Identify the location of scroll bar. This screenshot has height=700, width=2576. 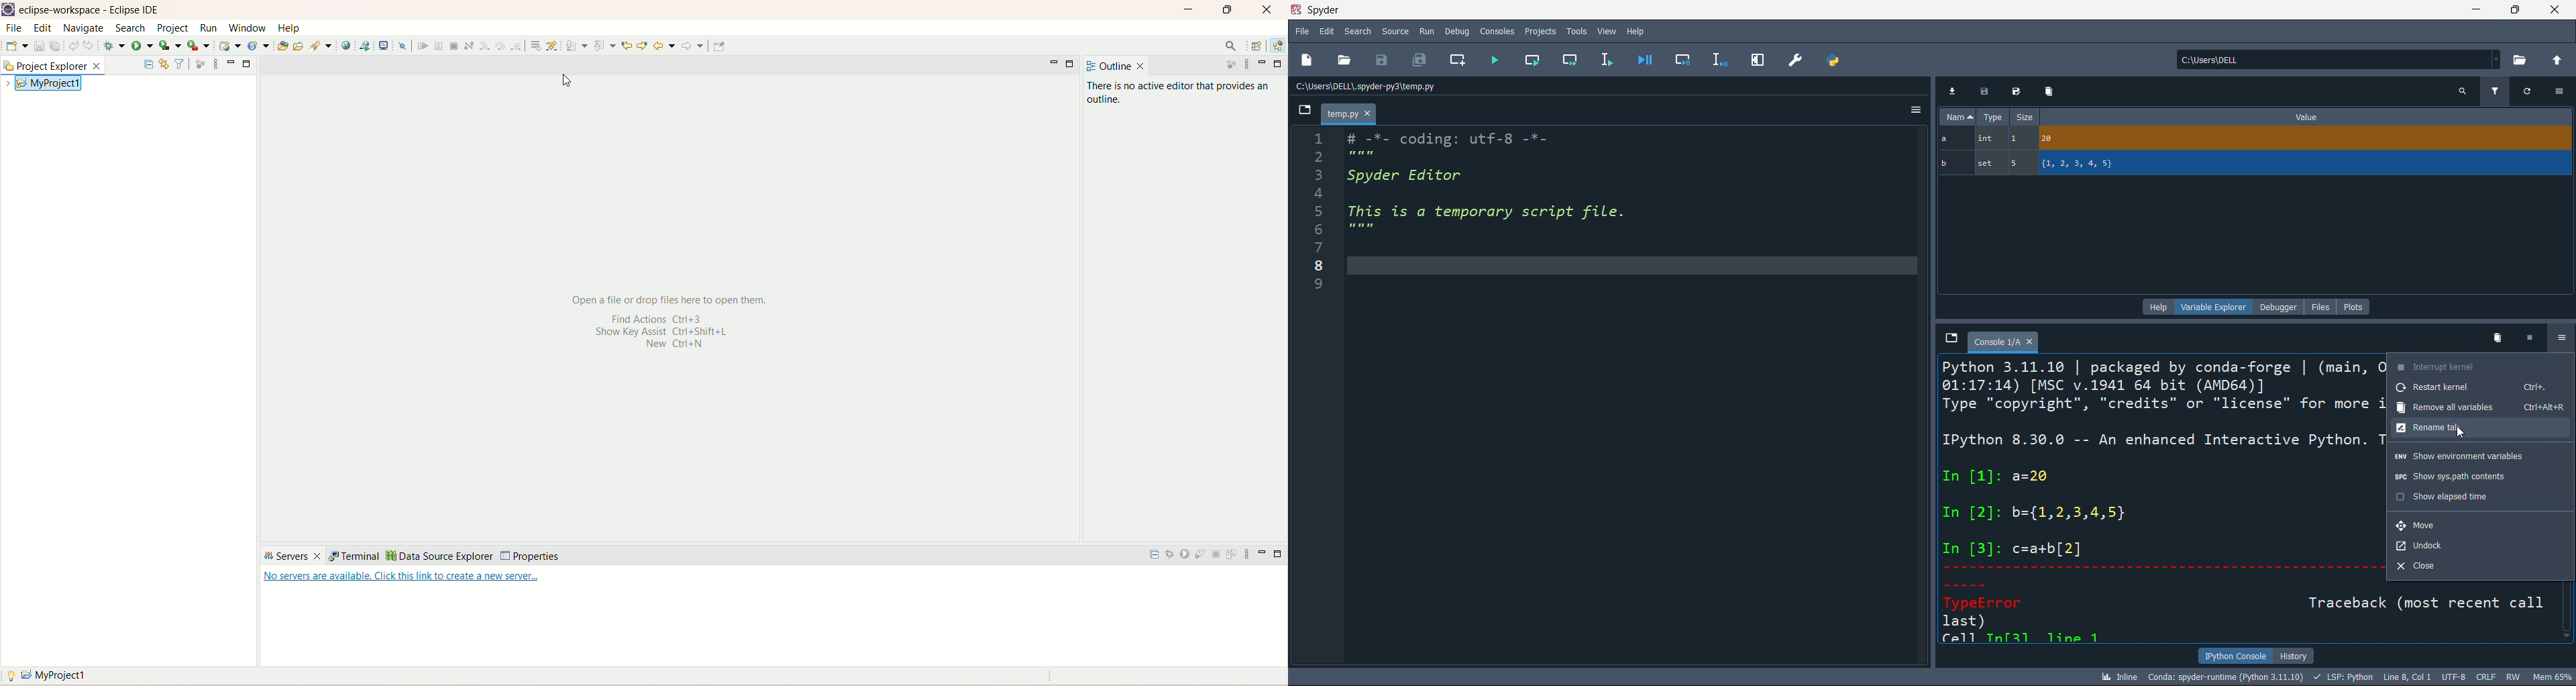
(2568, 614).